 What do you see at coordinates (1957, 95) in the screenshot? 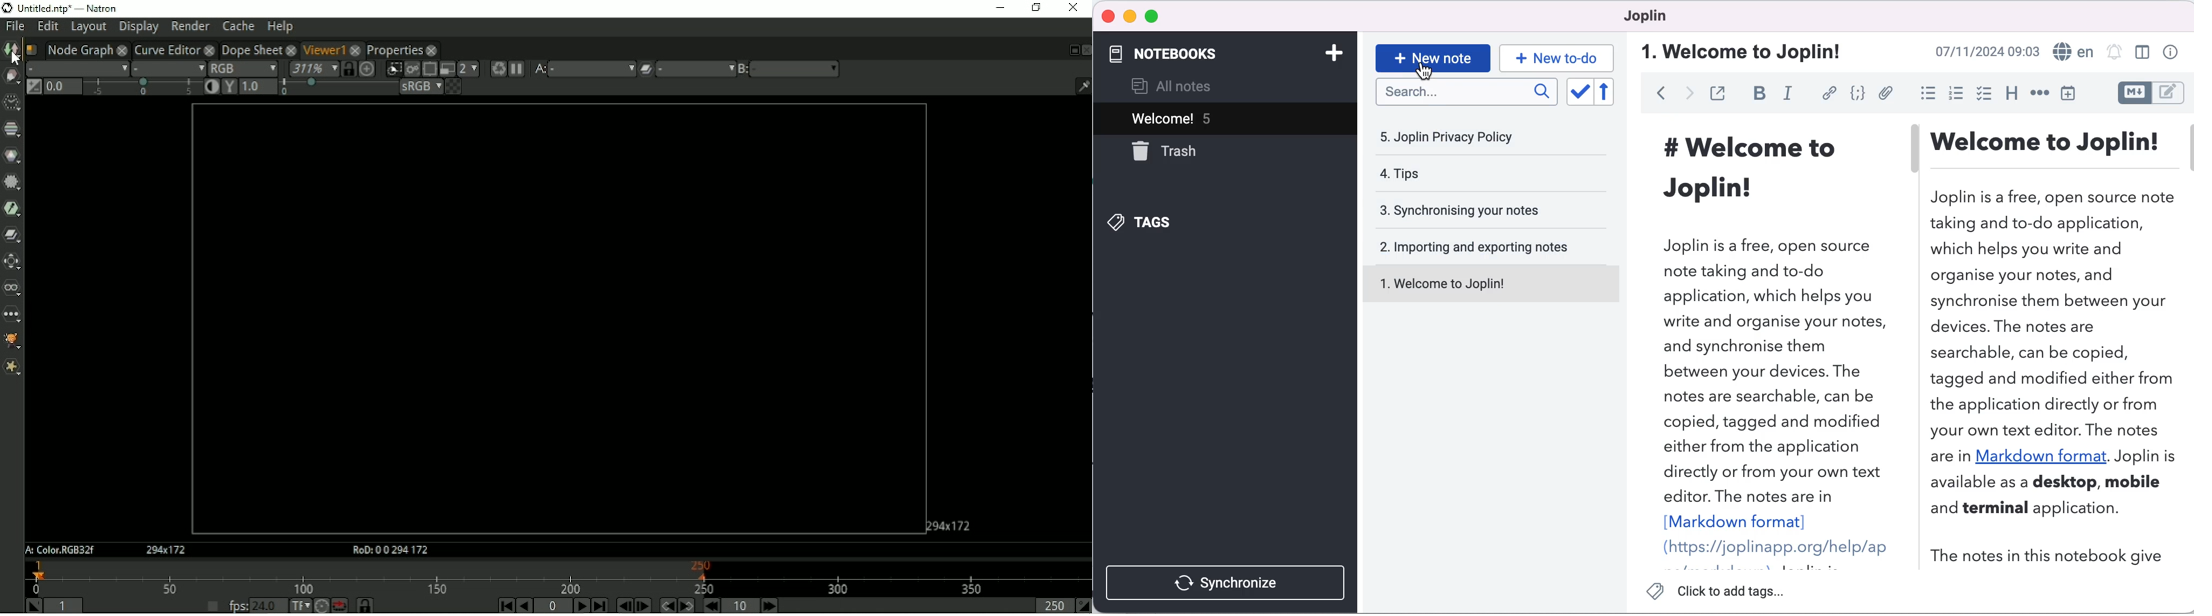
I see `numbered list` at bounding box center [1957, 95].